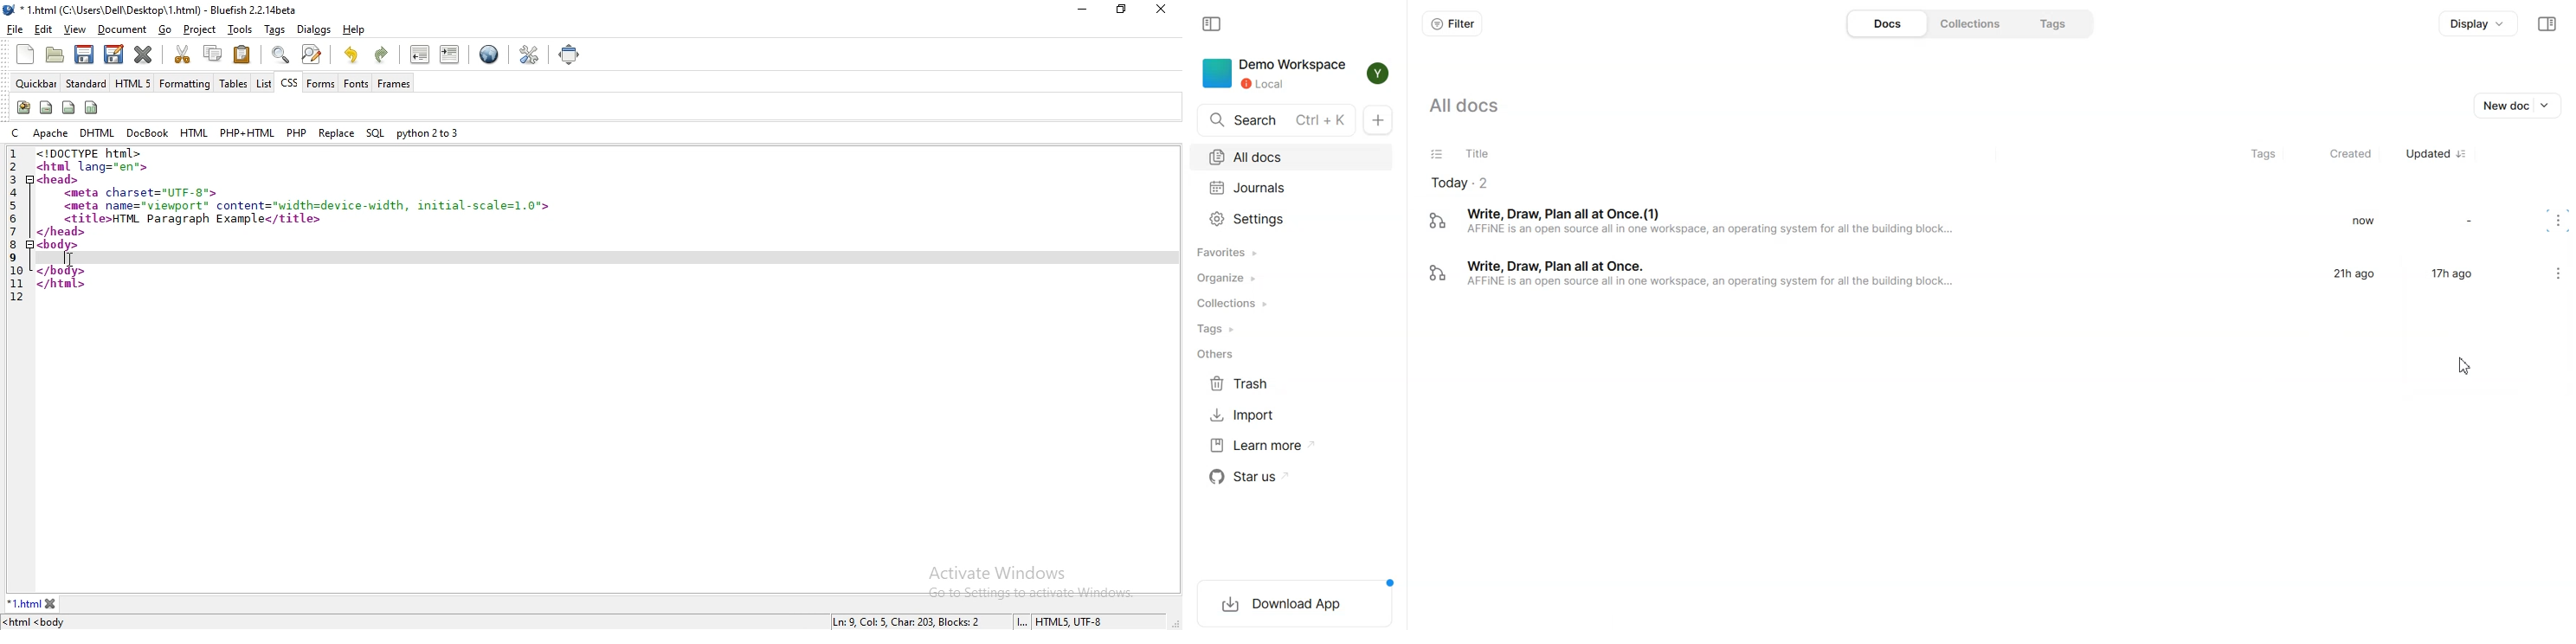 The image size is (2576, 644). What do you see at coordinates (142, 193) in the screenshot?
I see `<meta charset="UTF-8">` at bounding box center [142, 193].